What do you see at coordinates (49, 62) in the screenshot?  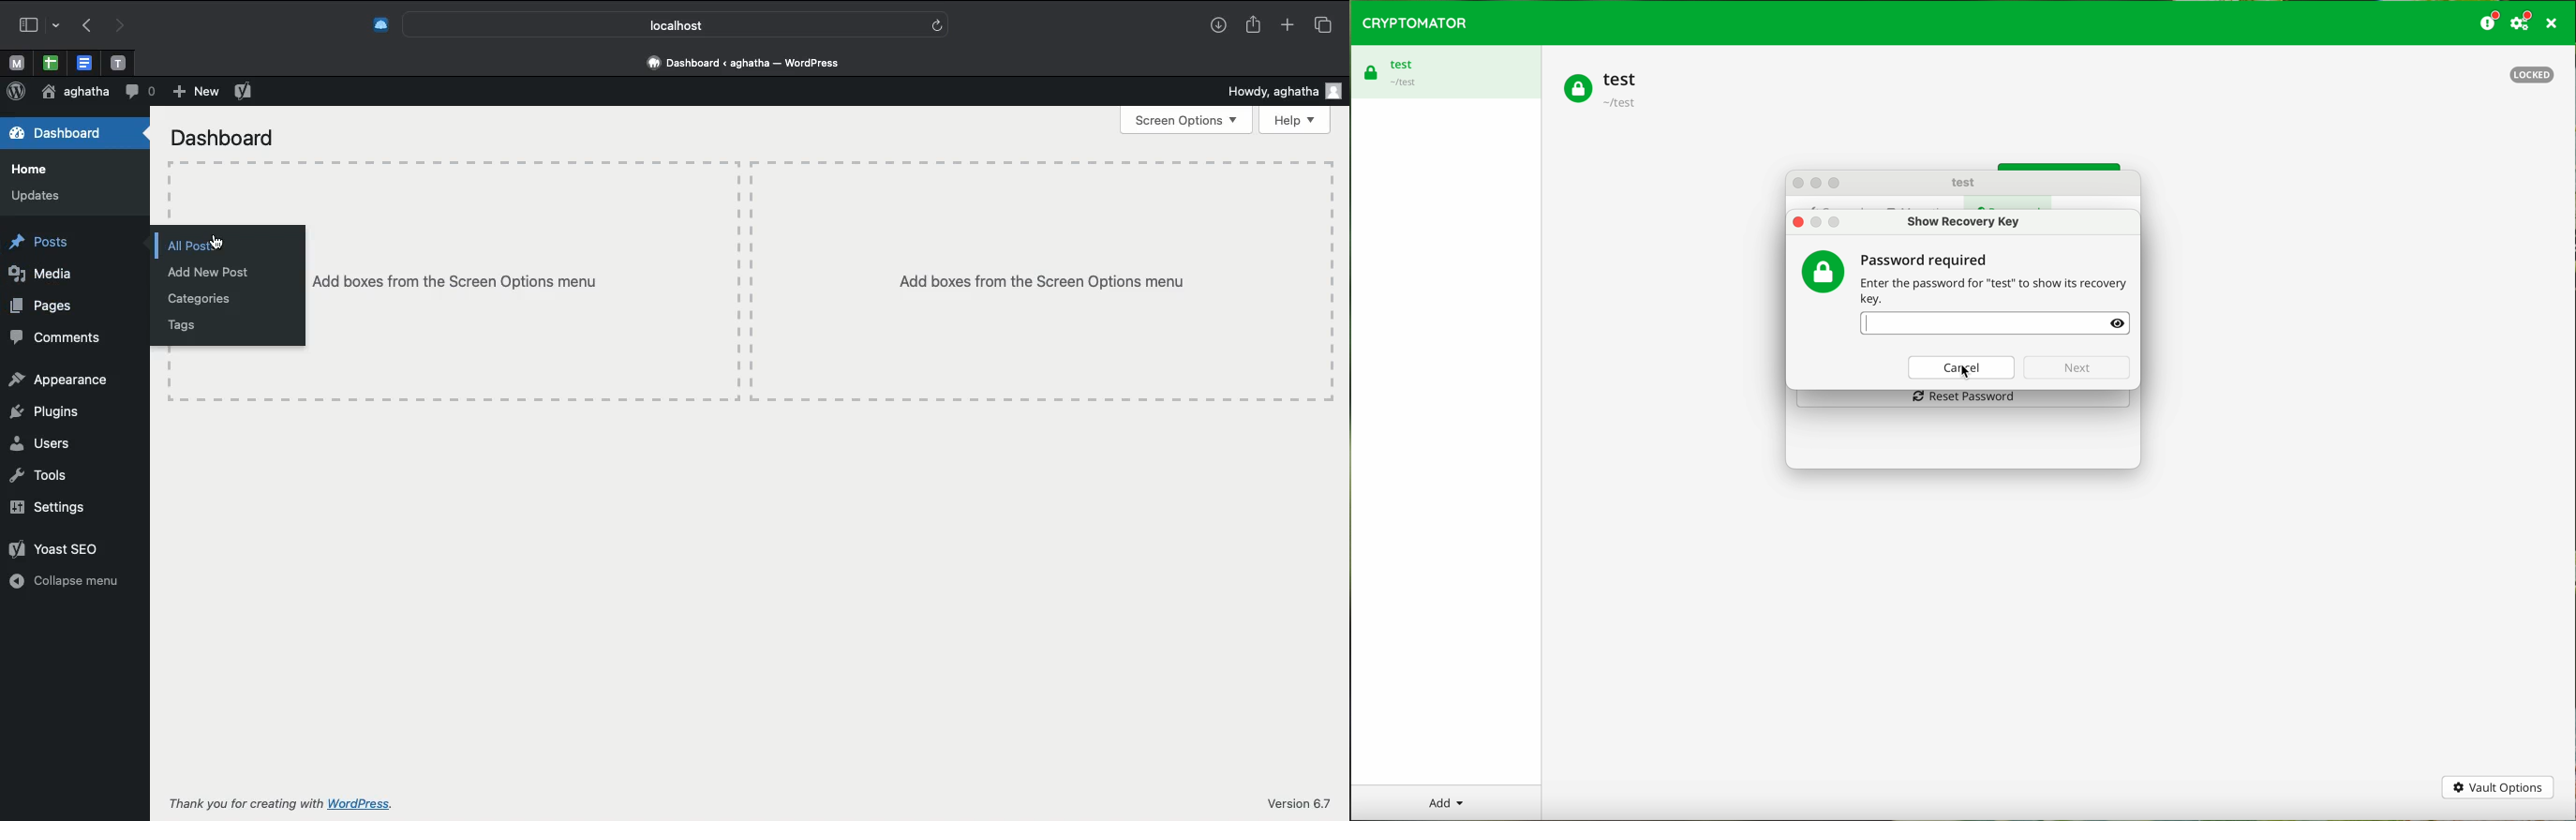 I see `Pinned tabs` at bounding box center [49, 62].